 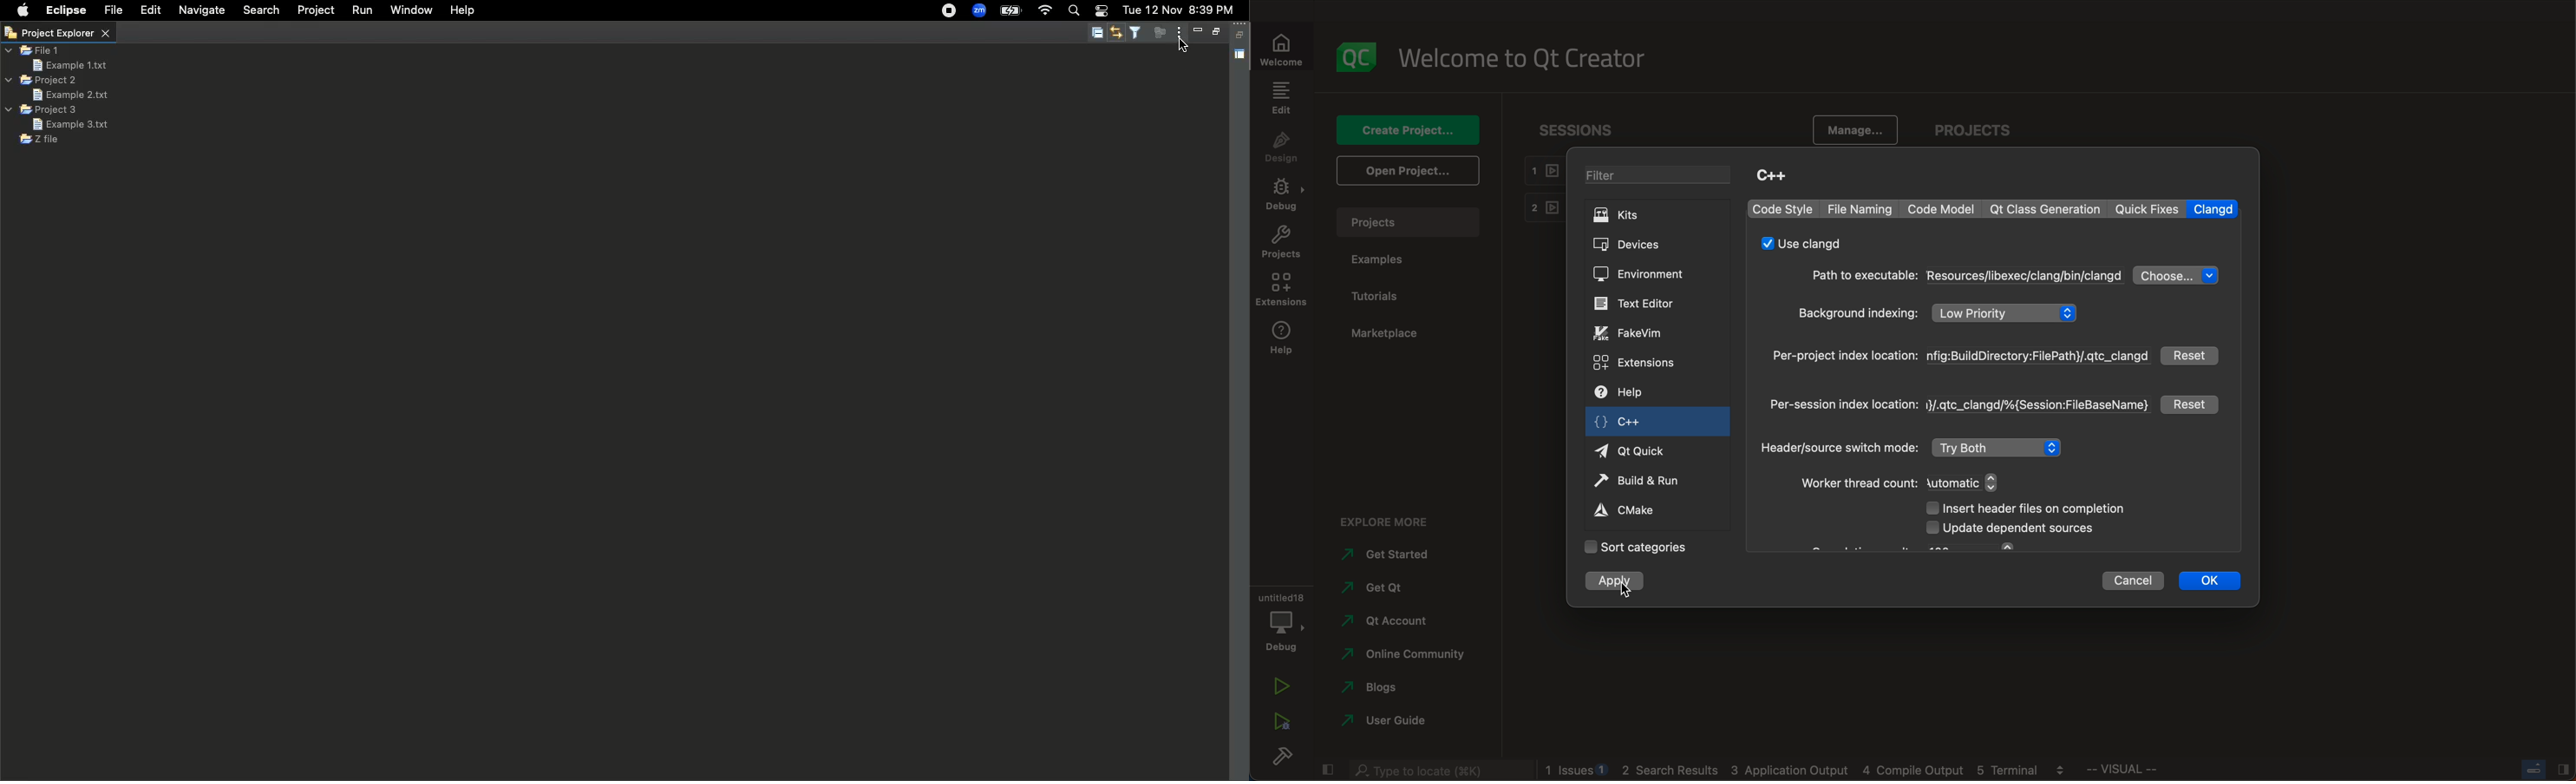 I want to click on help, so click(x=1284, y=338).